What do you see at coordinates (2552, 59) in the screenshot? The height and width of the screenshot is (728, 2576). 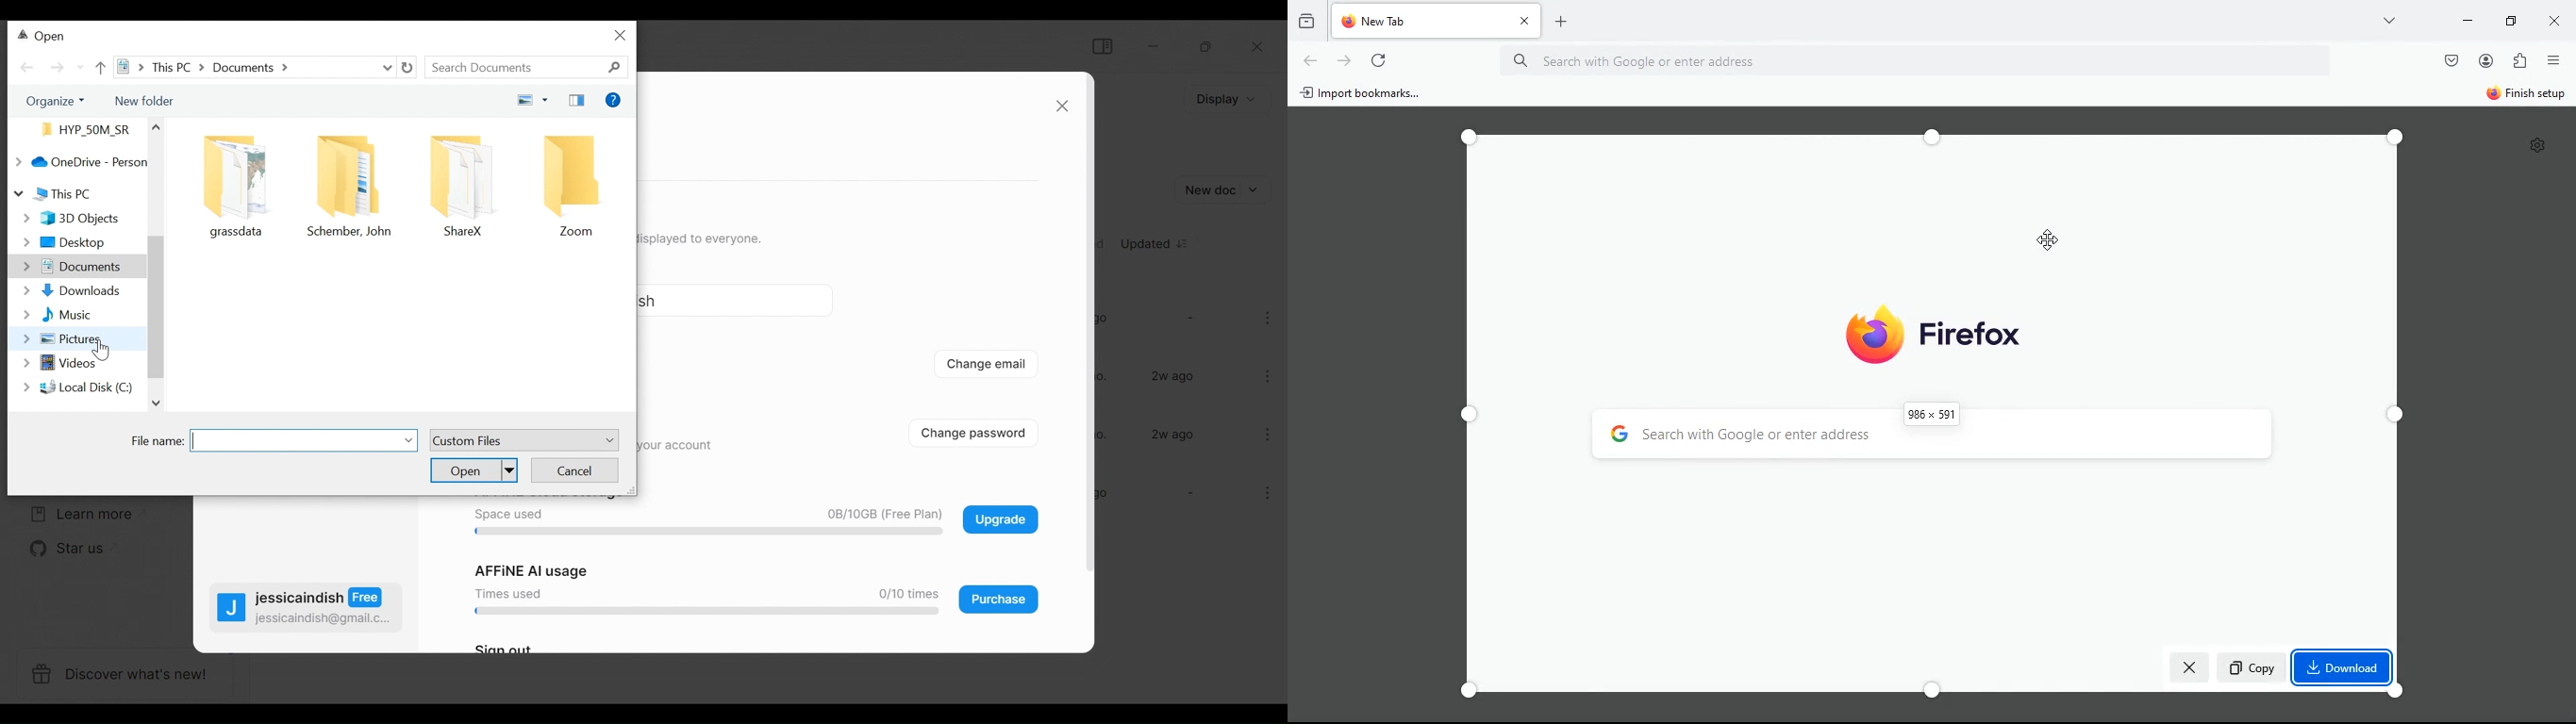 I see `menu` at bounding box center [2552, 59].